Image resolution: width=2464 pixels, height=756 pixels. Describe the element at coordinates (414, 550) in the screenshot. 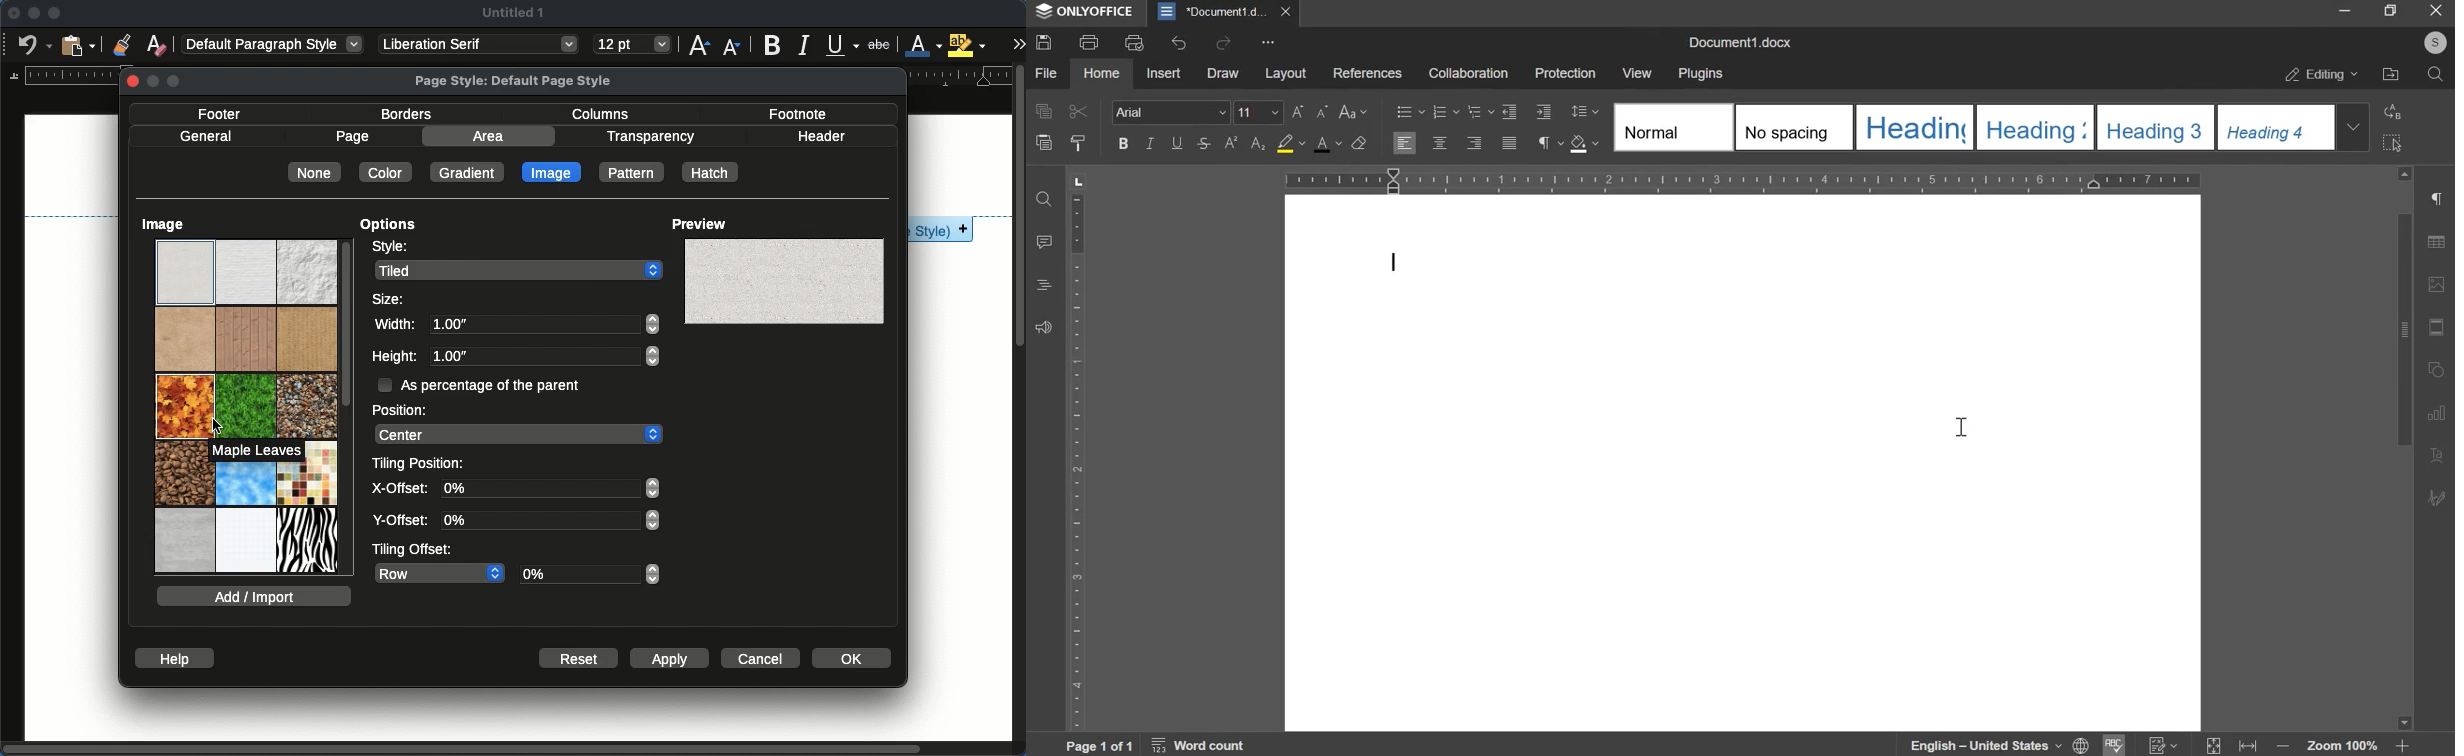

I see `tiling offset:` at that location.